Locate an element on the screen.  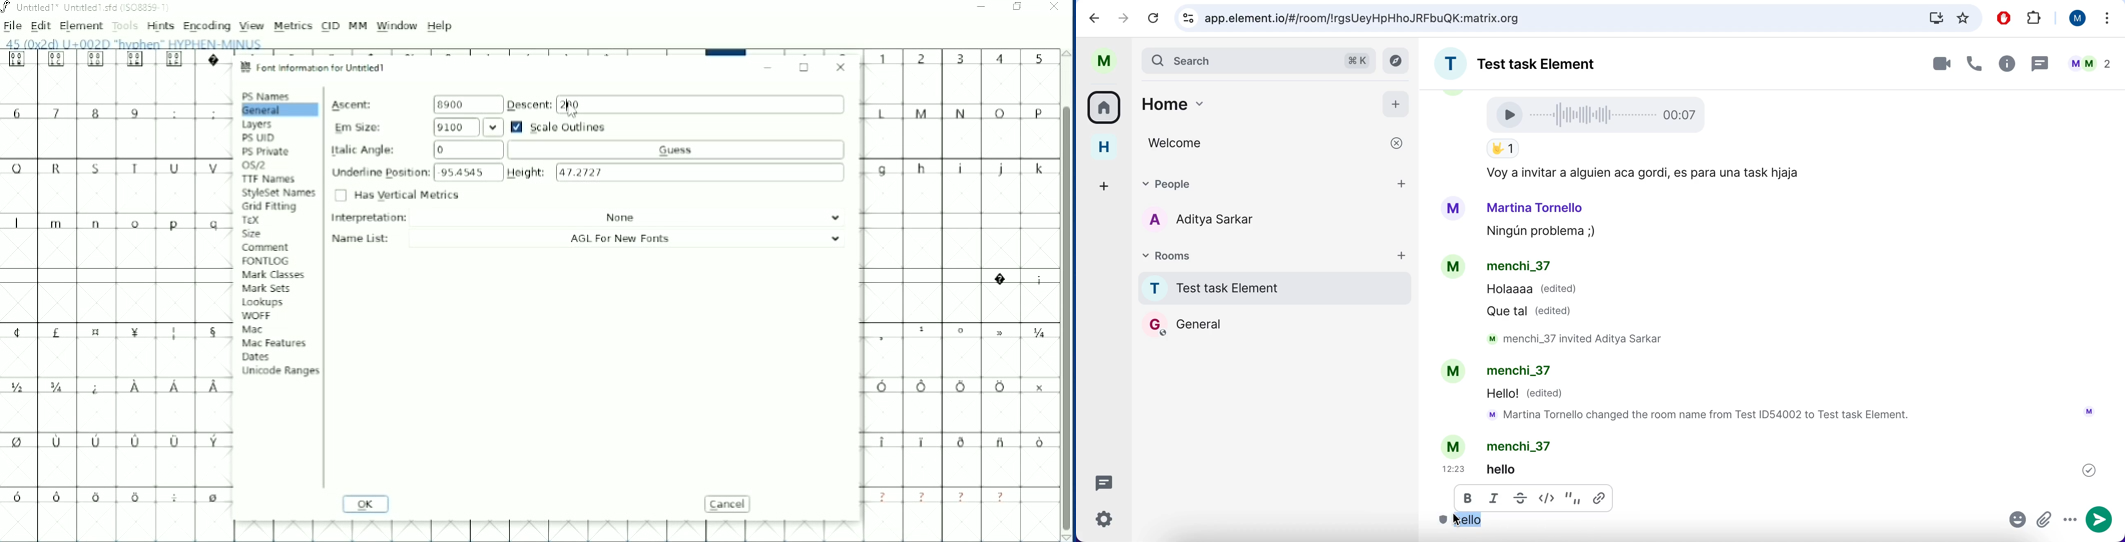
threads is located at coordinates (1109, 482).